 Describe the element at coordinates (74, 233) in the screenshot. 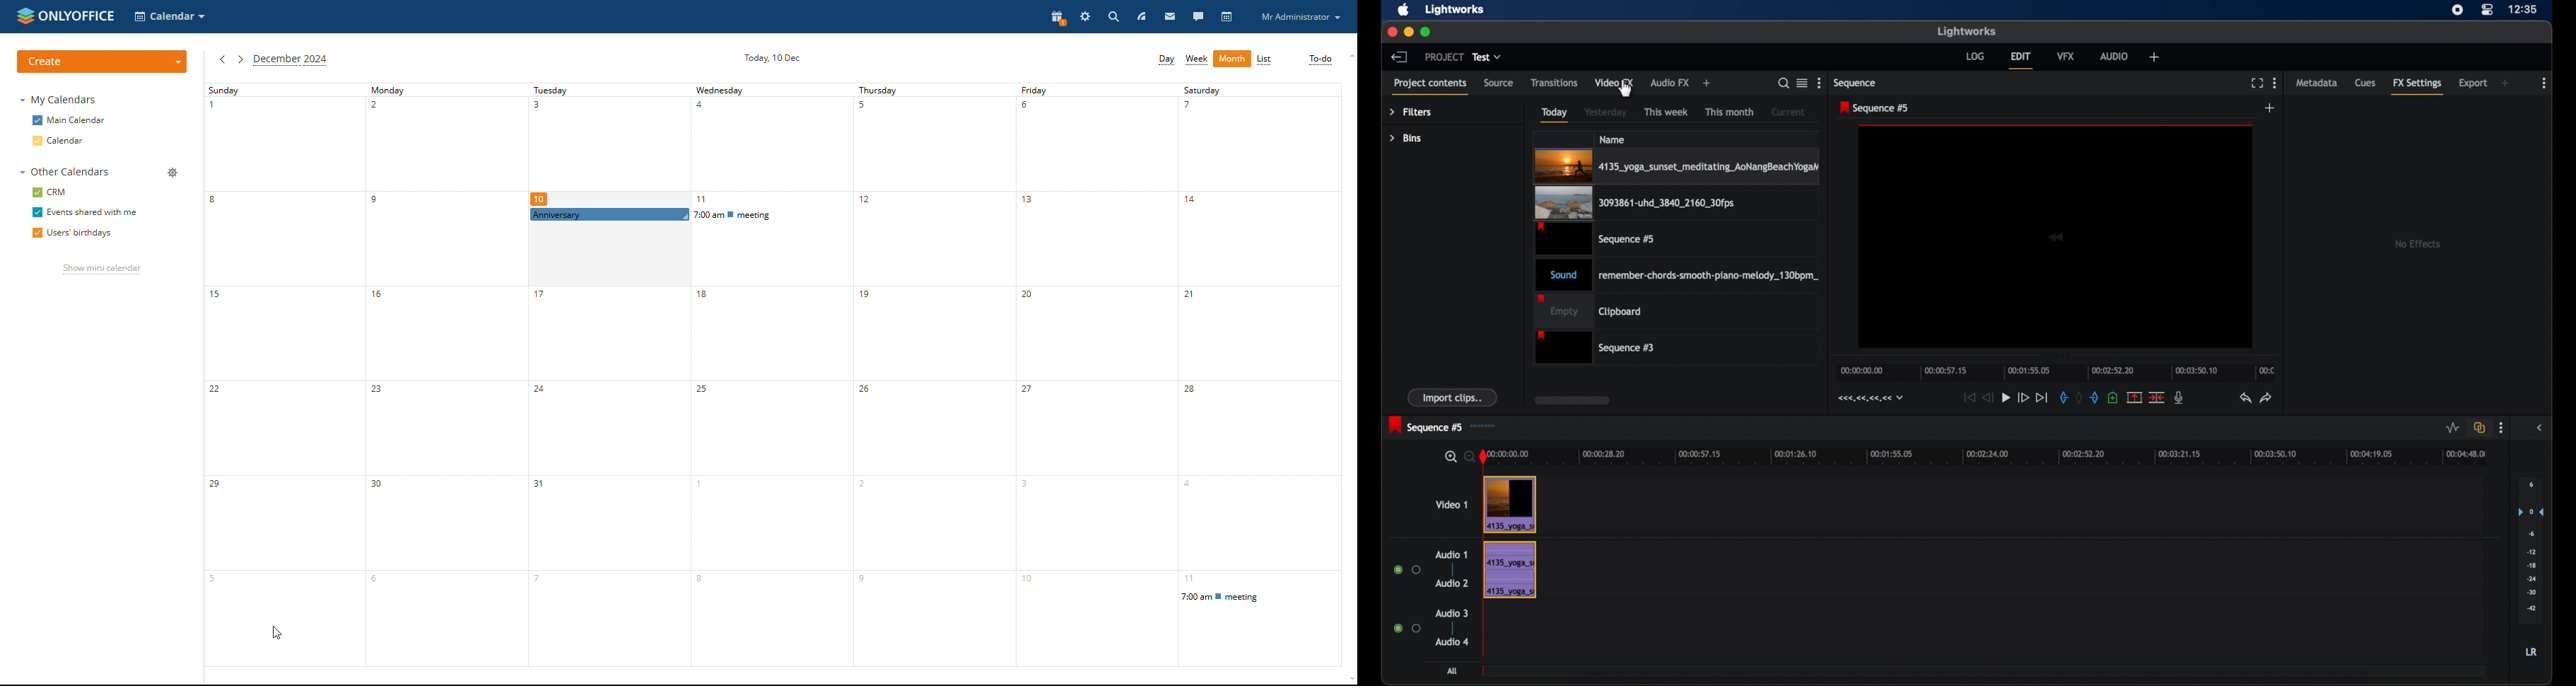

I see `users' birthdays` at that location.